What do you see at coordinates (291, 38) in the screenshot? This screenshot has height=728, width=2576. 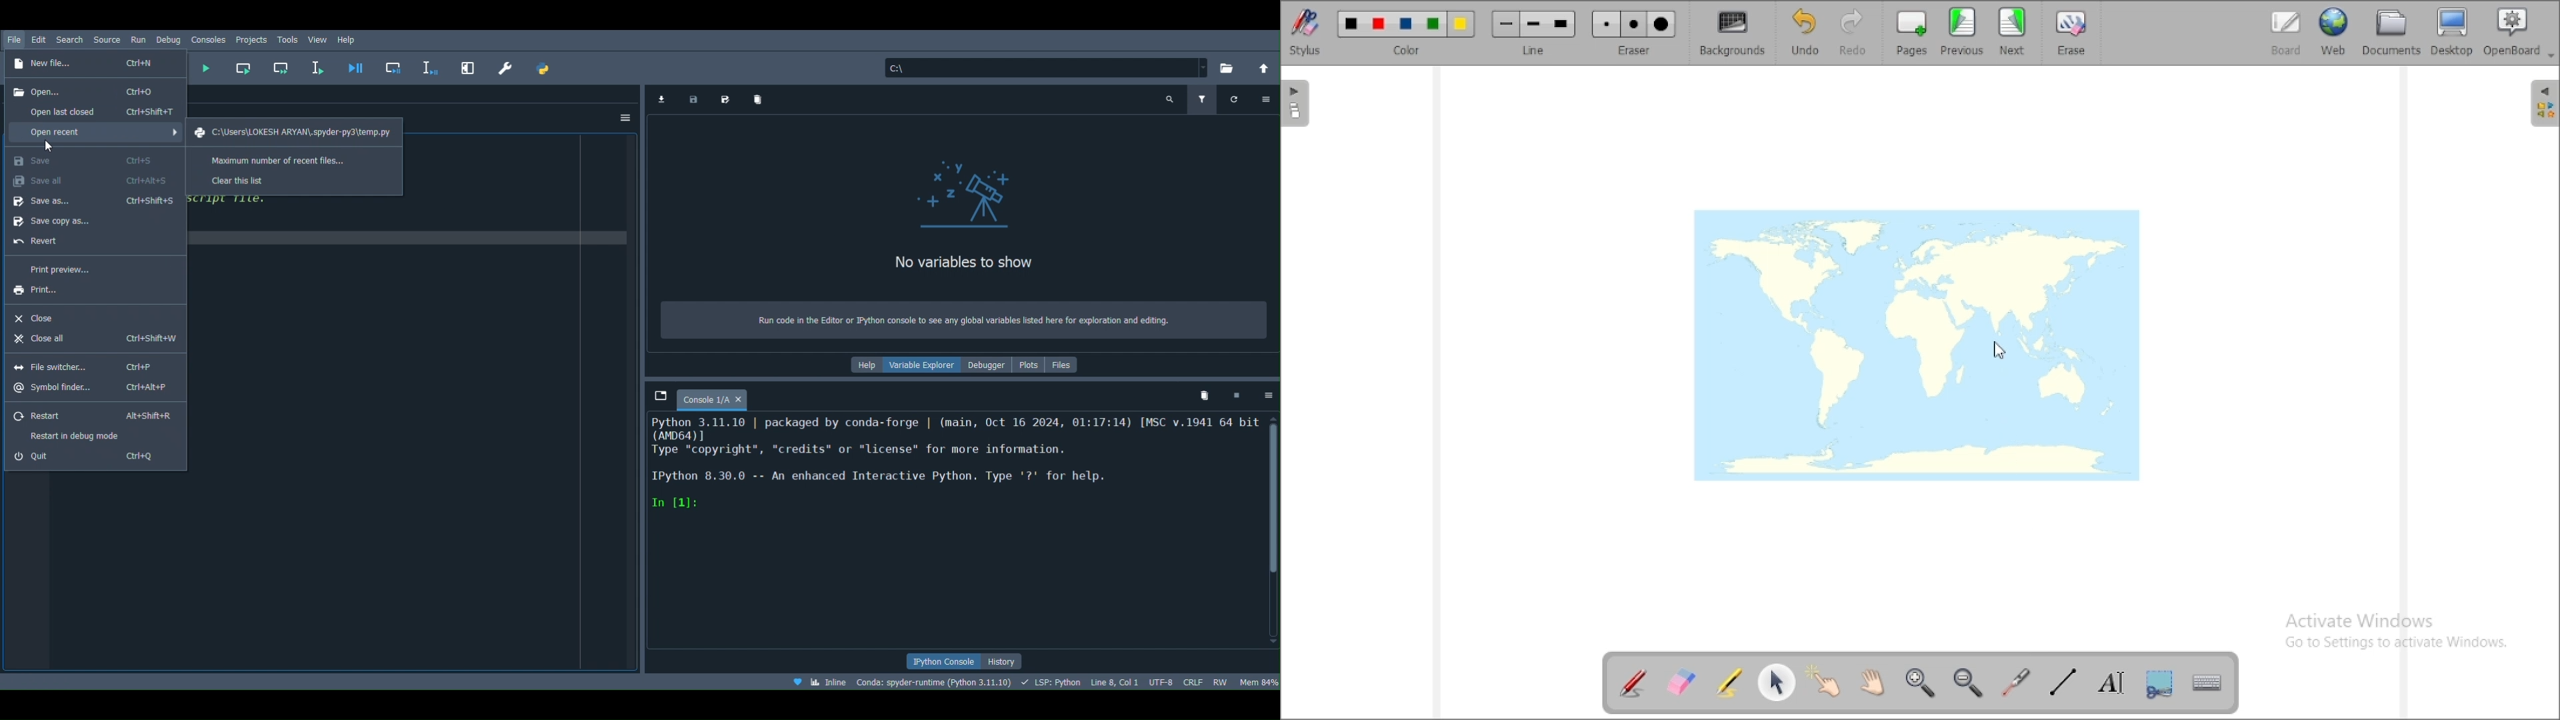 I see `Task` at bounding box center [291, 38].